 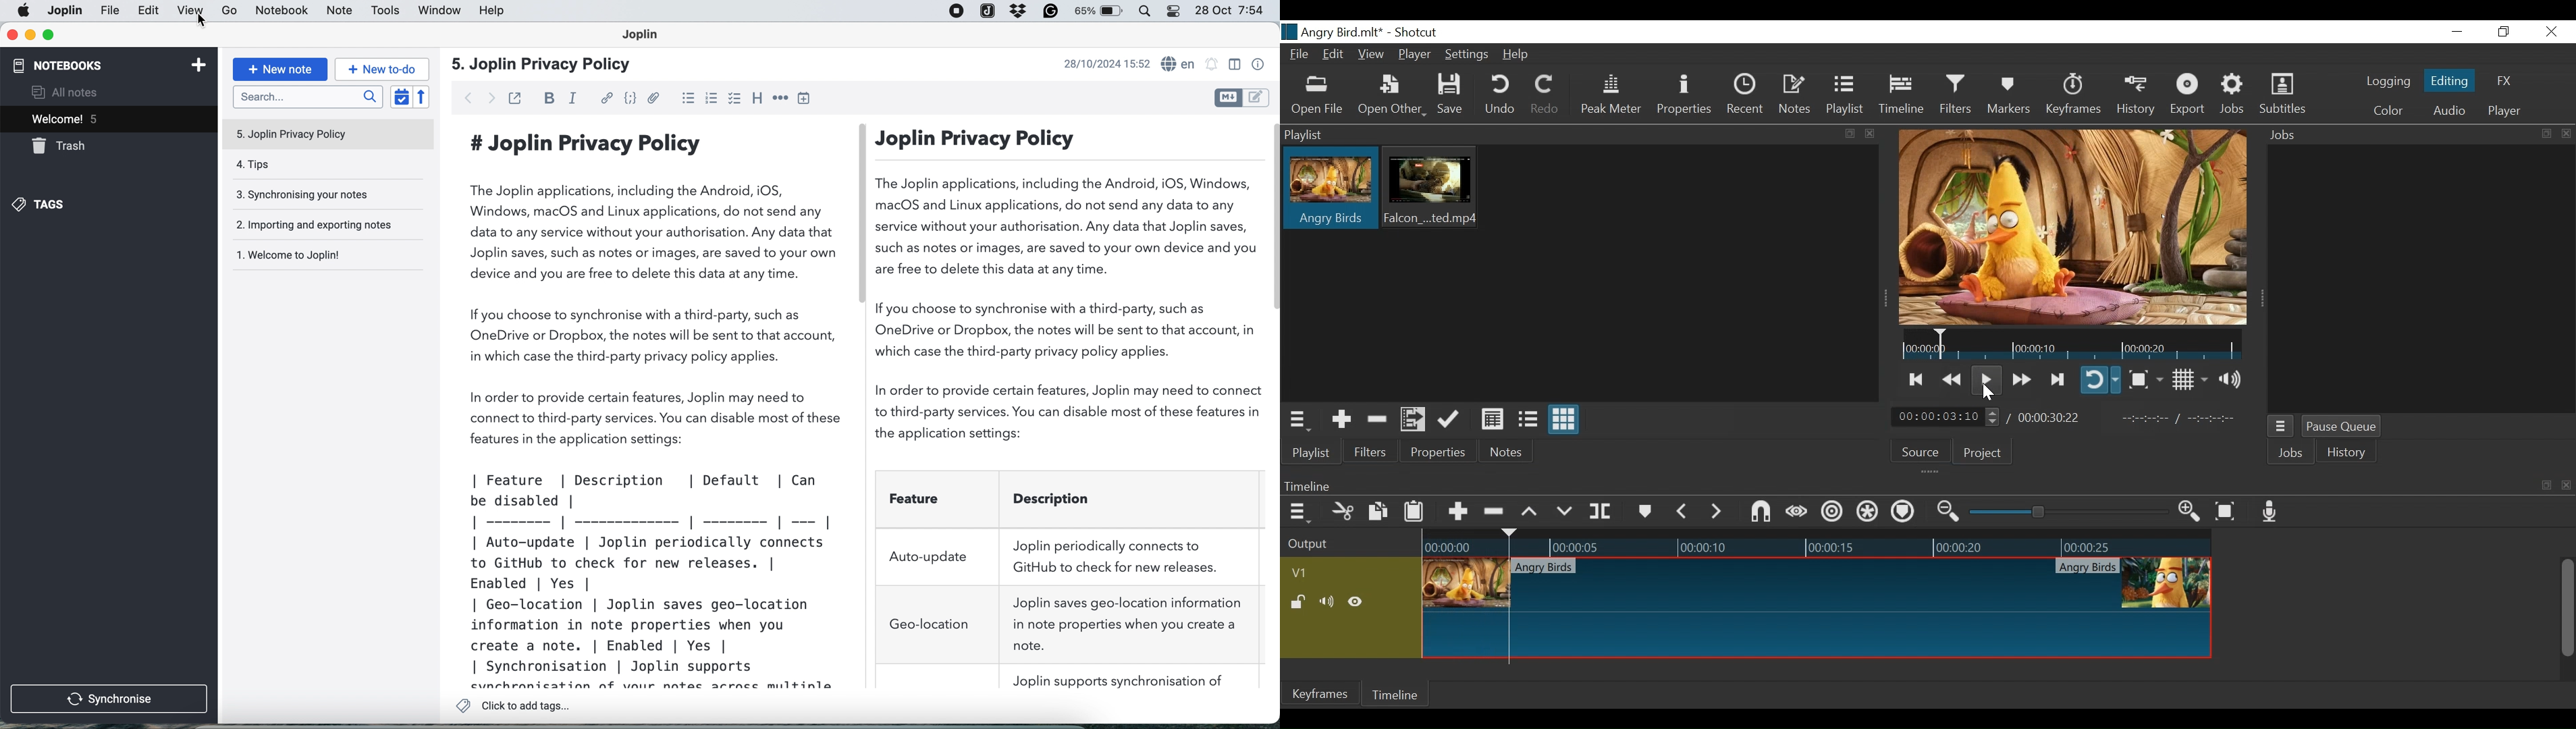 I want to click on tags, so click(x=41, y=204).